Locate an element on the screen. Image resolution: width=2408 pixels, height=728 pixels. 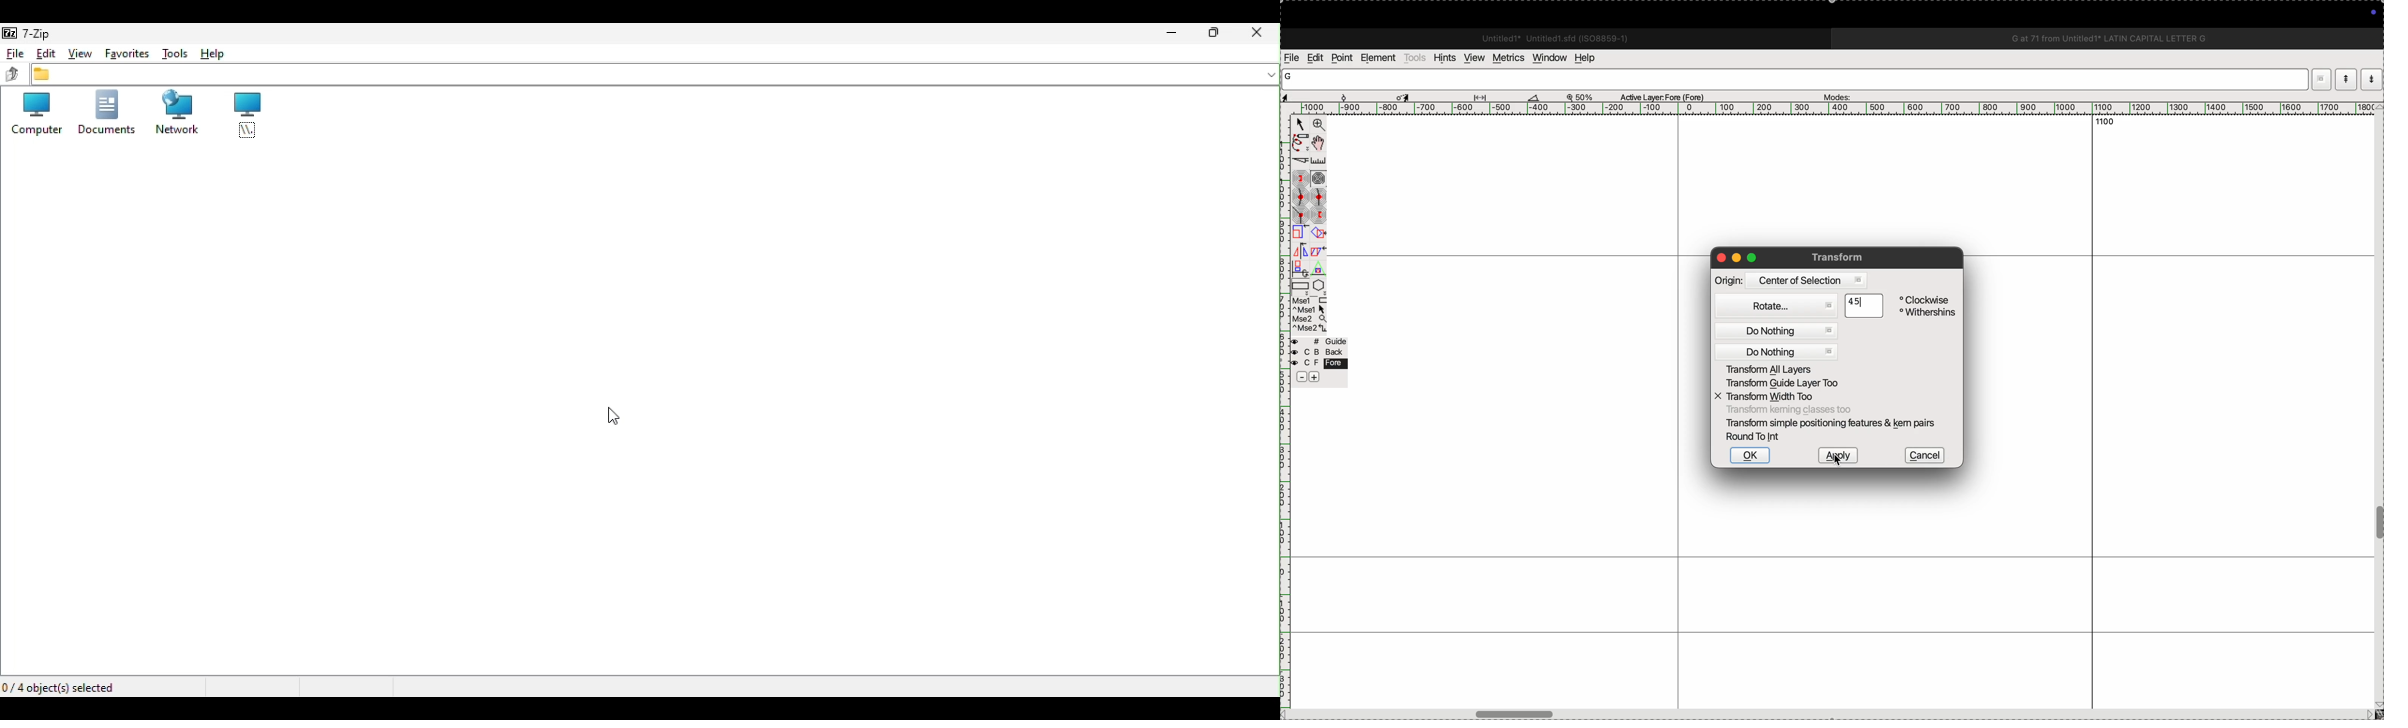
mouse wheel button + Ctrl is located at coordinates (1310, 329).